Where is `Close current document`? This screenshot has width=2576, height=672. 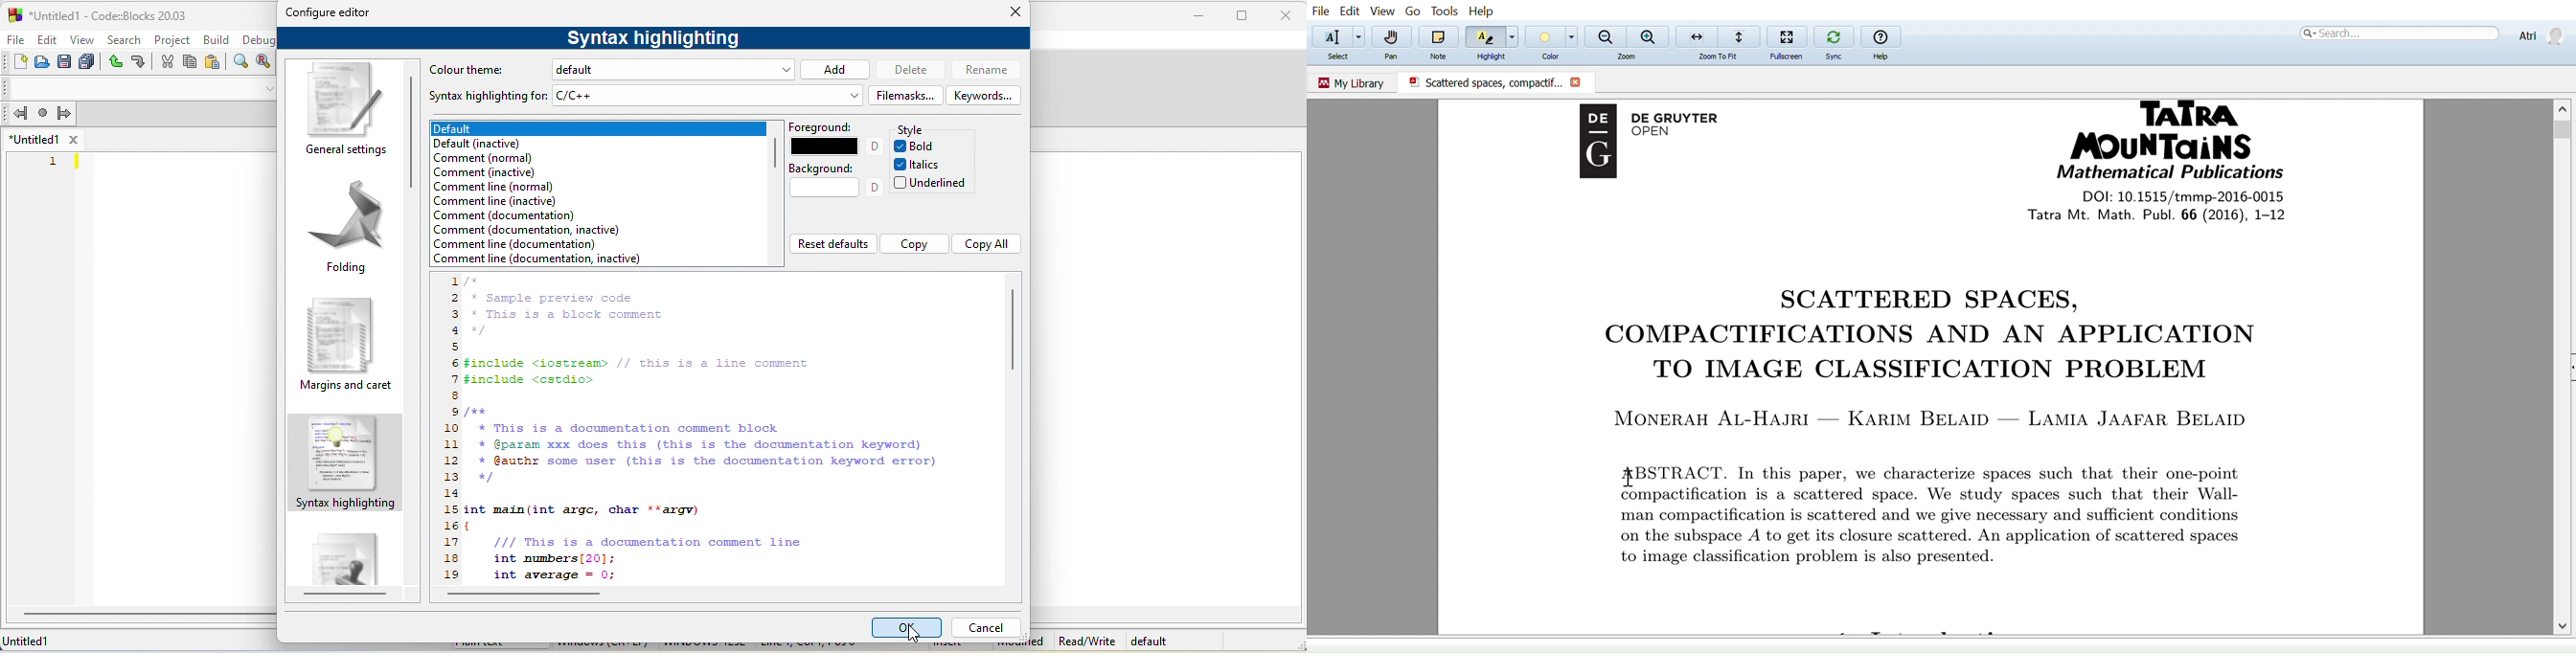 Close current document is located at coordinates (1576, 83).